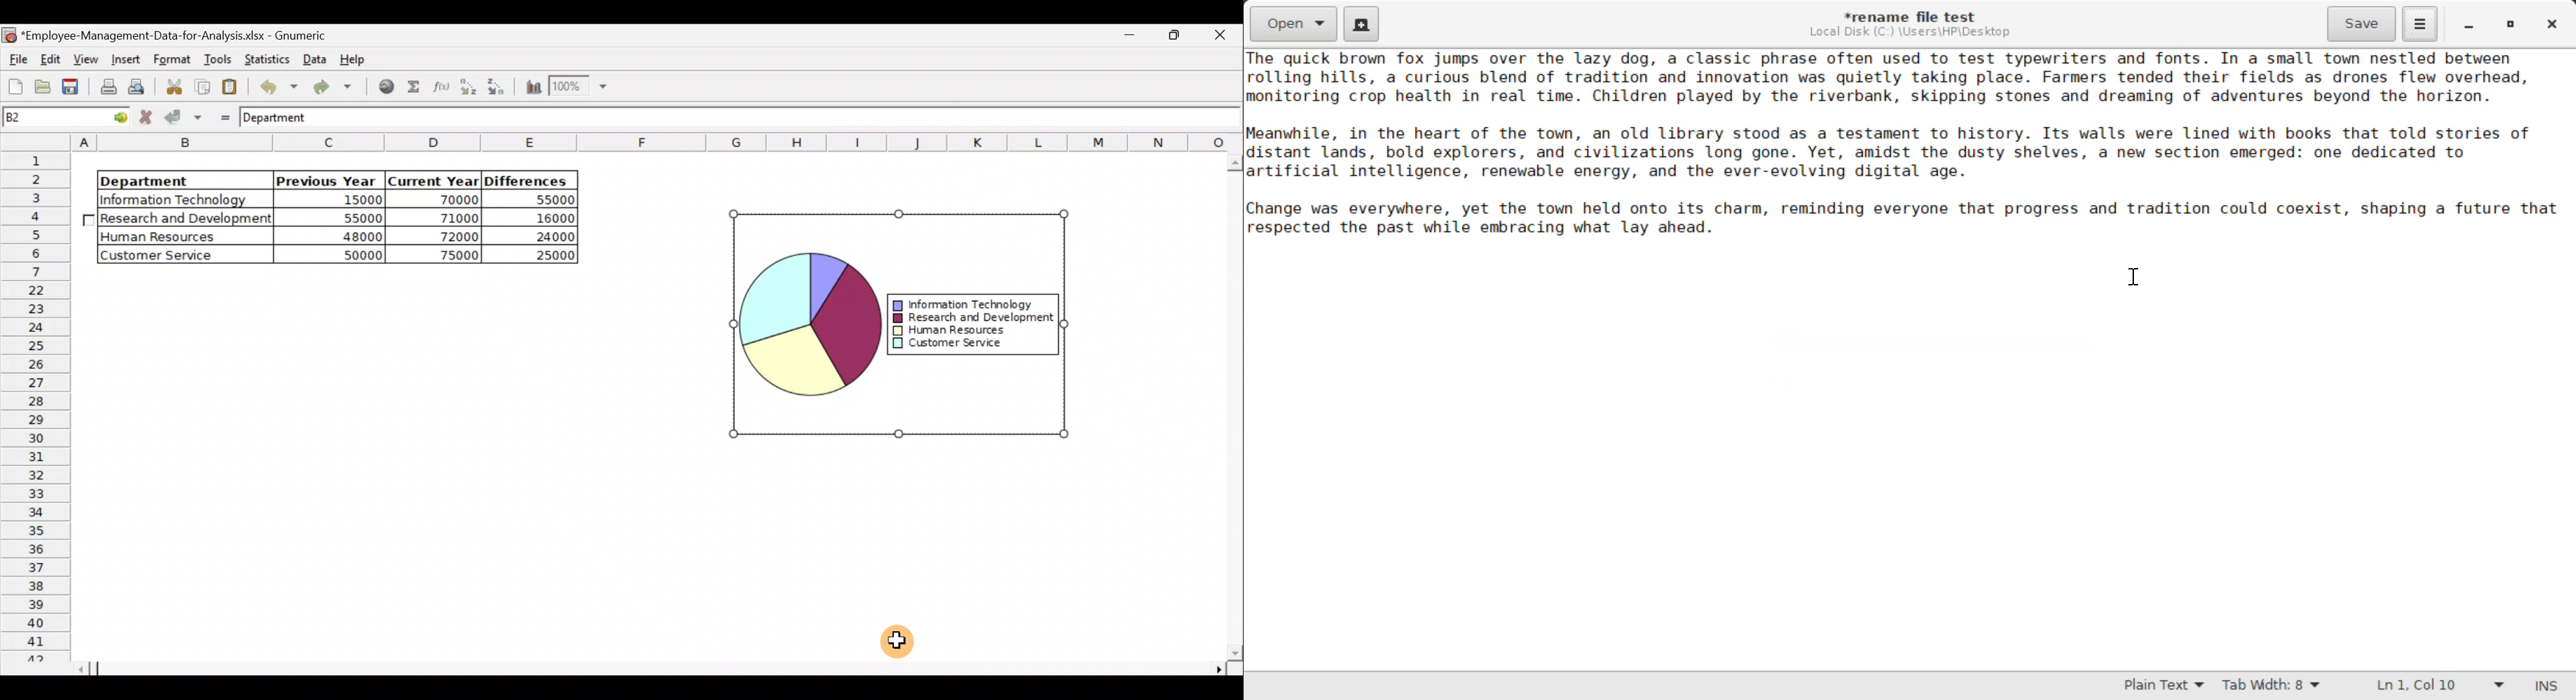  I want to click on Create New Document, so click(1364, 24).